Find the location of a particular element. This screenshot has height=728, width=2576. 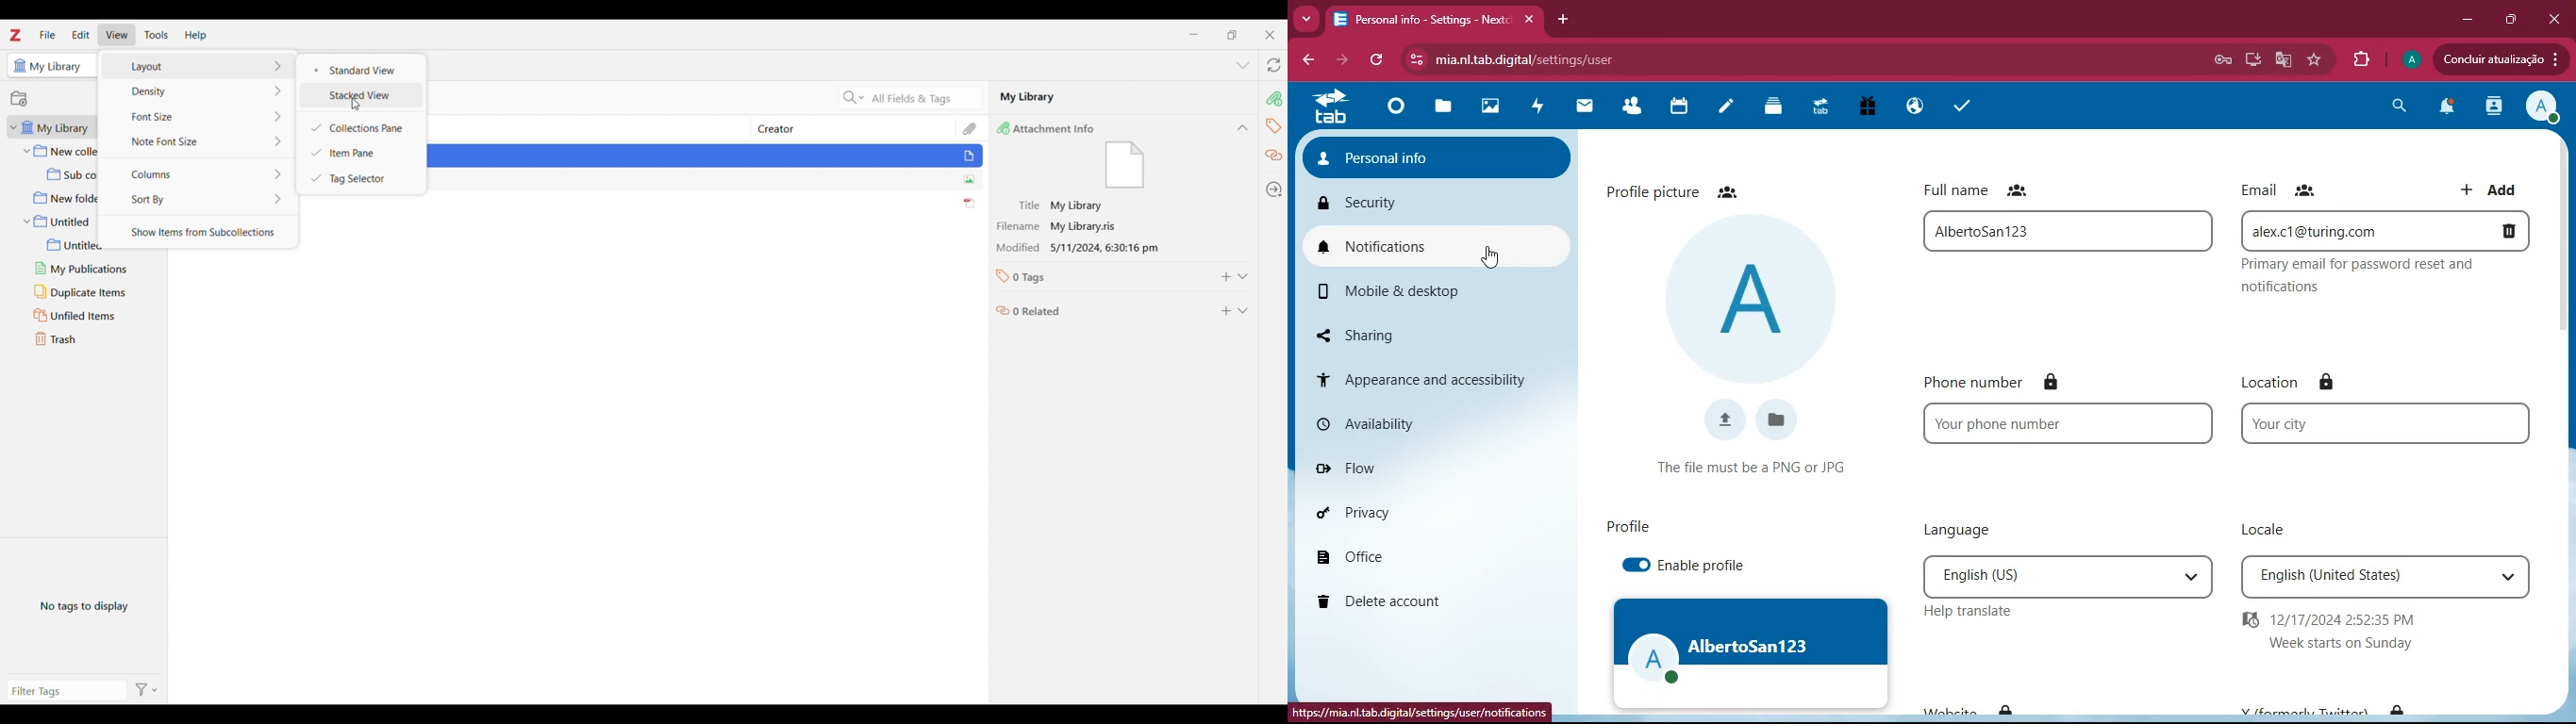

Duplicate items folder  is located at coordinates (89, 292).